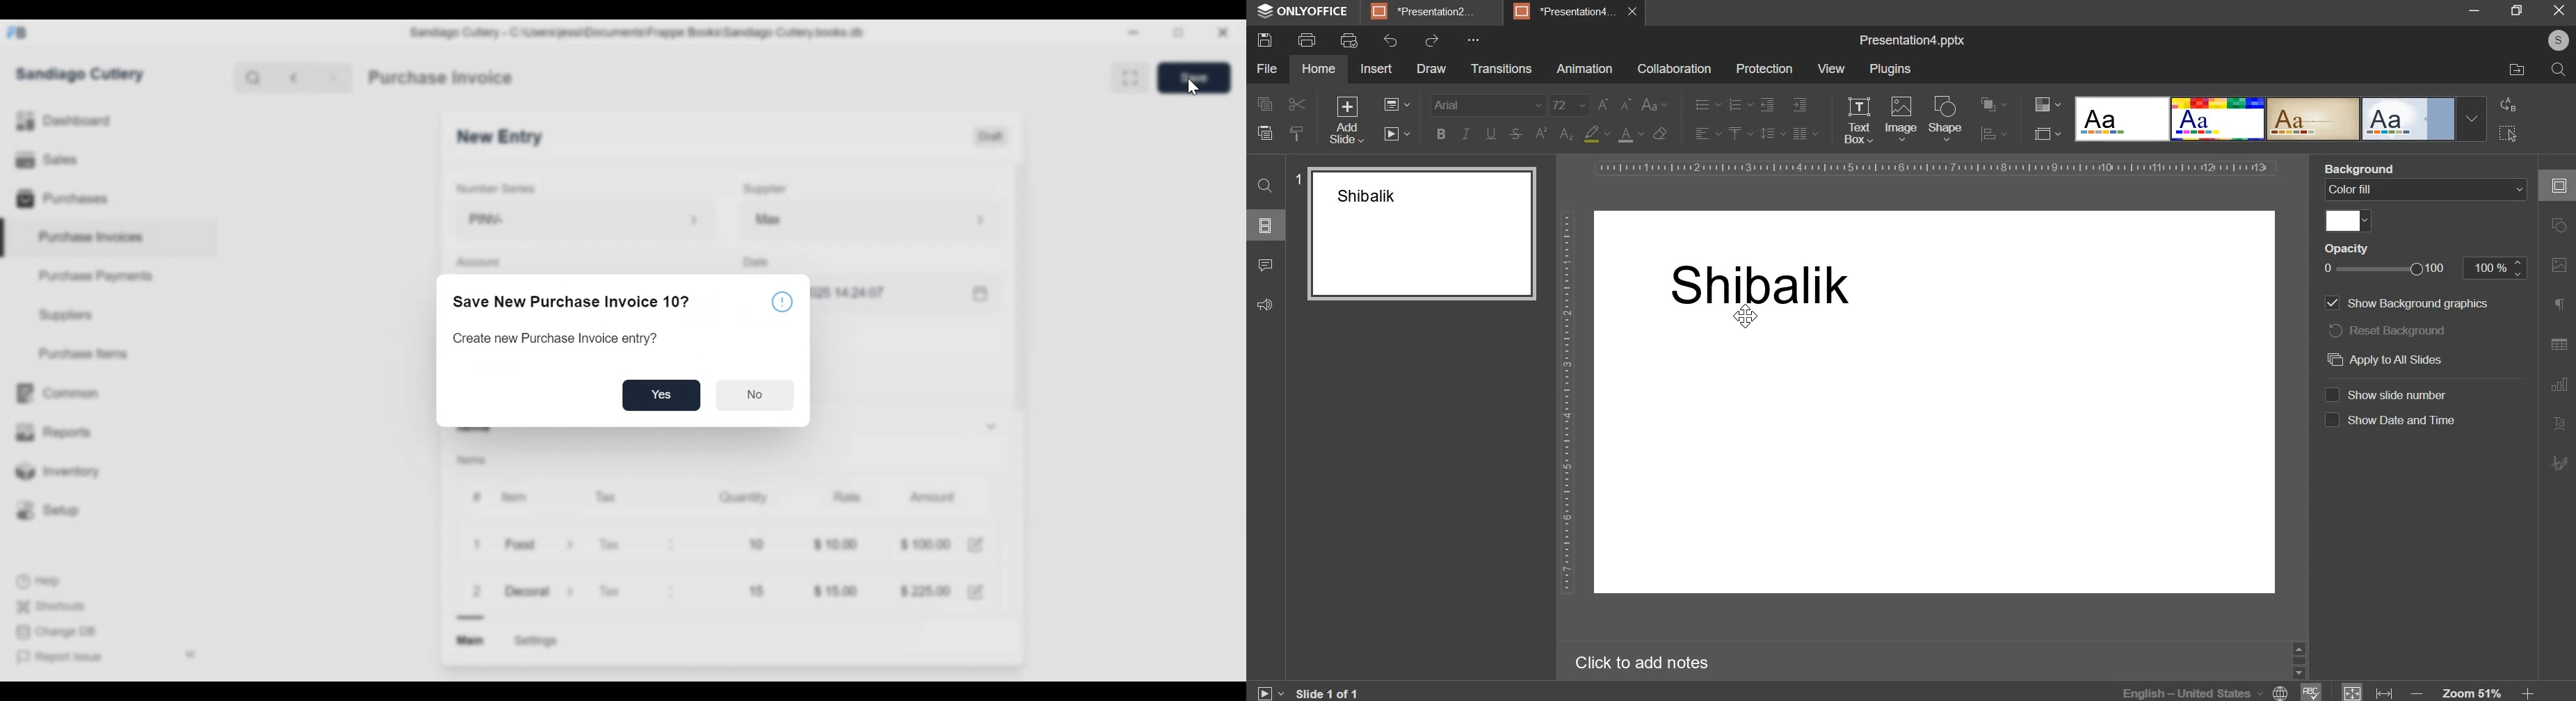  Describe the element at coordinates (2557, 71) in the screenshot. I see `Search` at that location.